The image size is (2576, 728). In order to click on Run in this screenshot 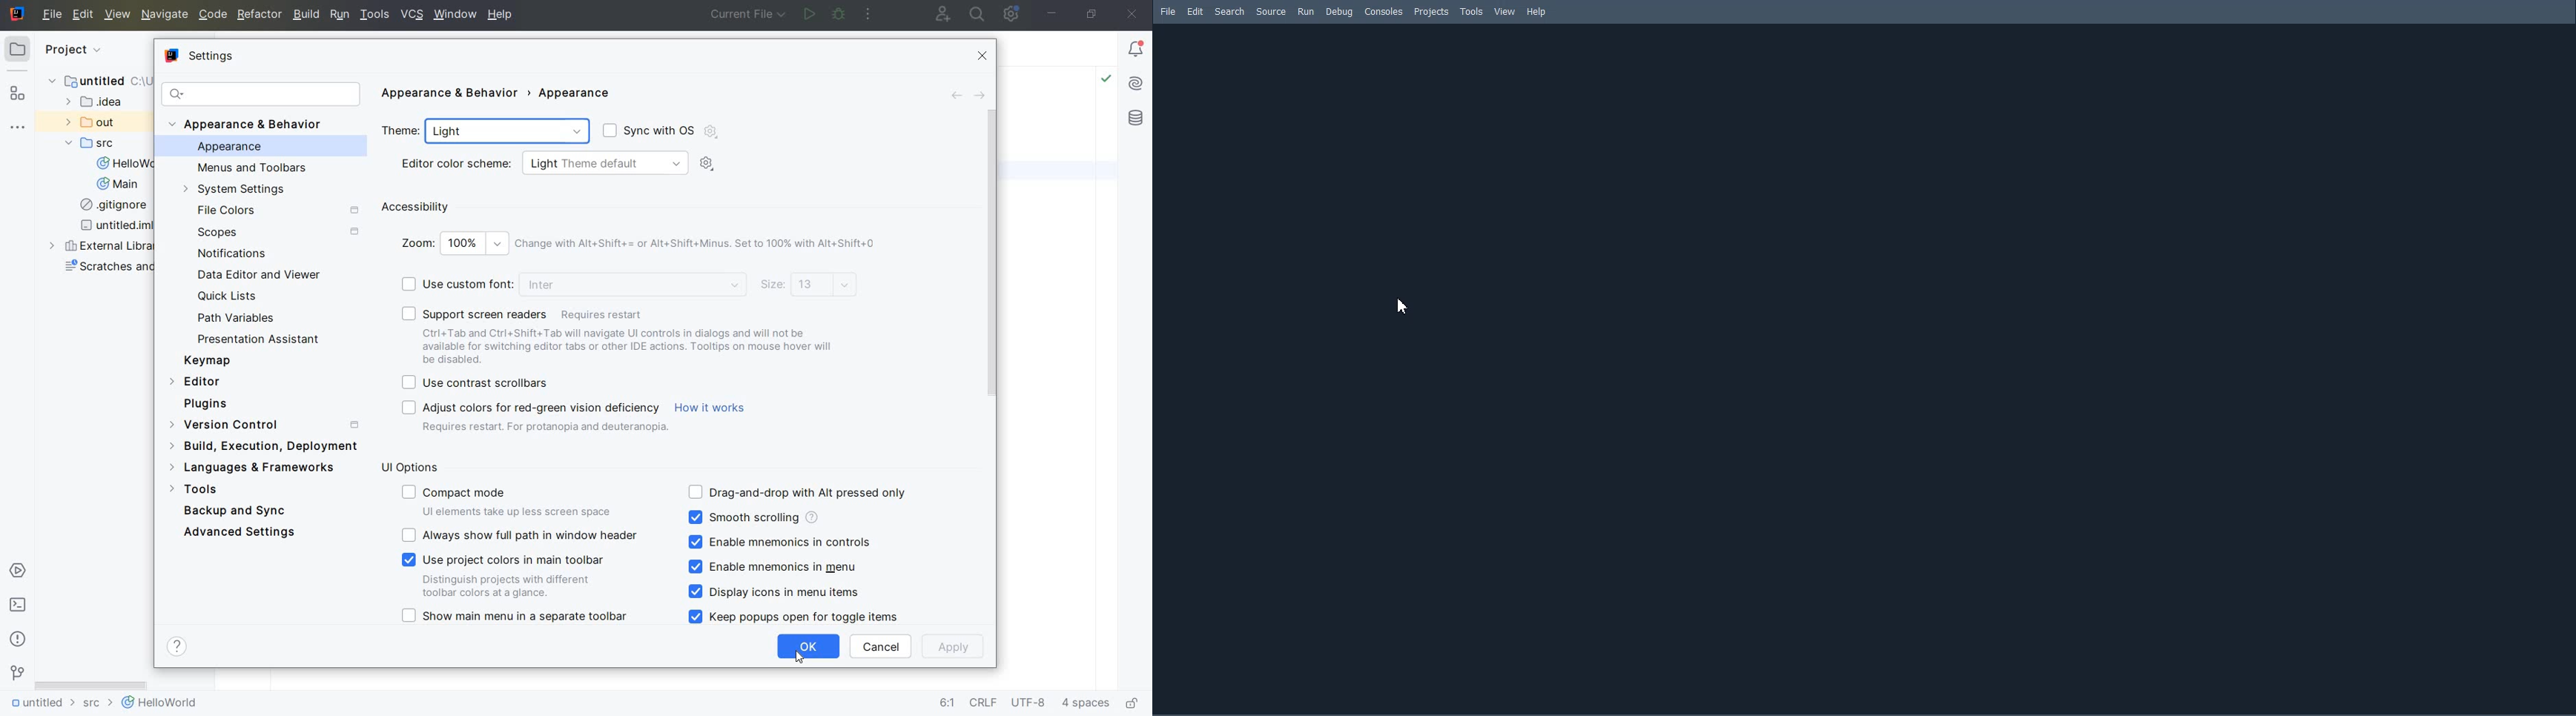, I will do `click(1306, 12)`.